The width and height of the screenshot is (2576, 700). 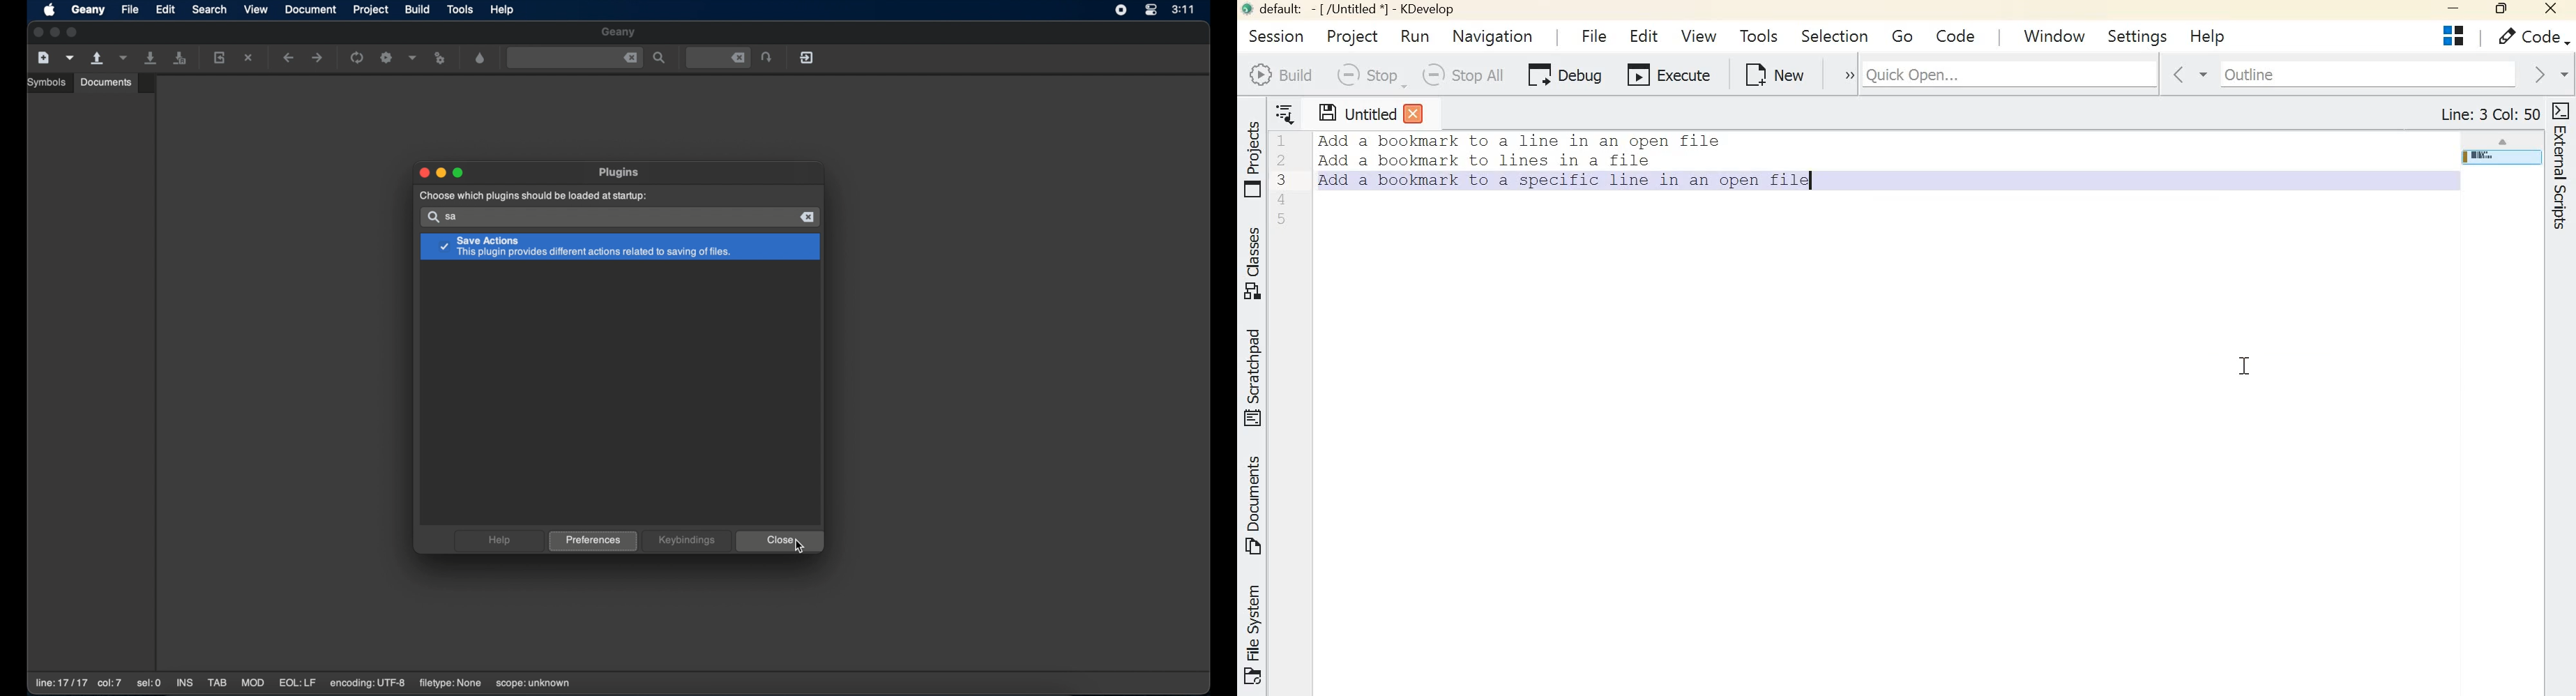 What do you see at coordinates (180, 59) in the screenshot?
I see `save all open files` at bounding box center [180, 59].